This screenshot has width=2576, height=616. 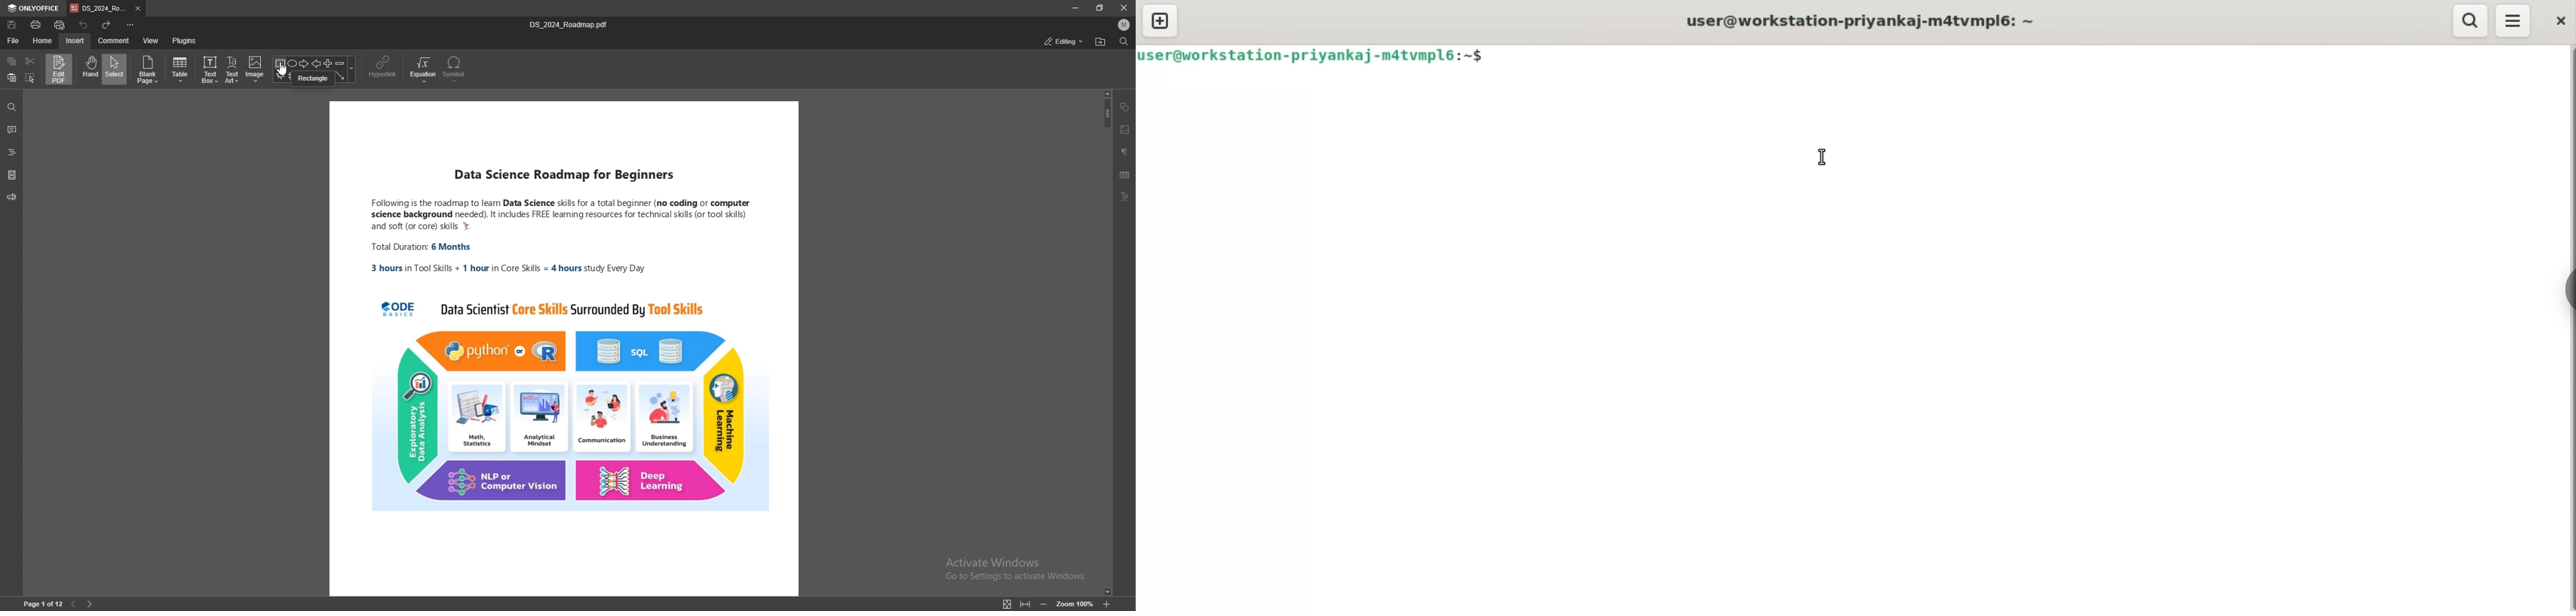 I want to click on print, so click(x=36, y=24).